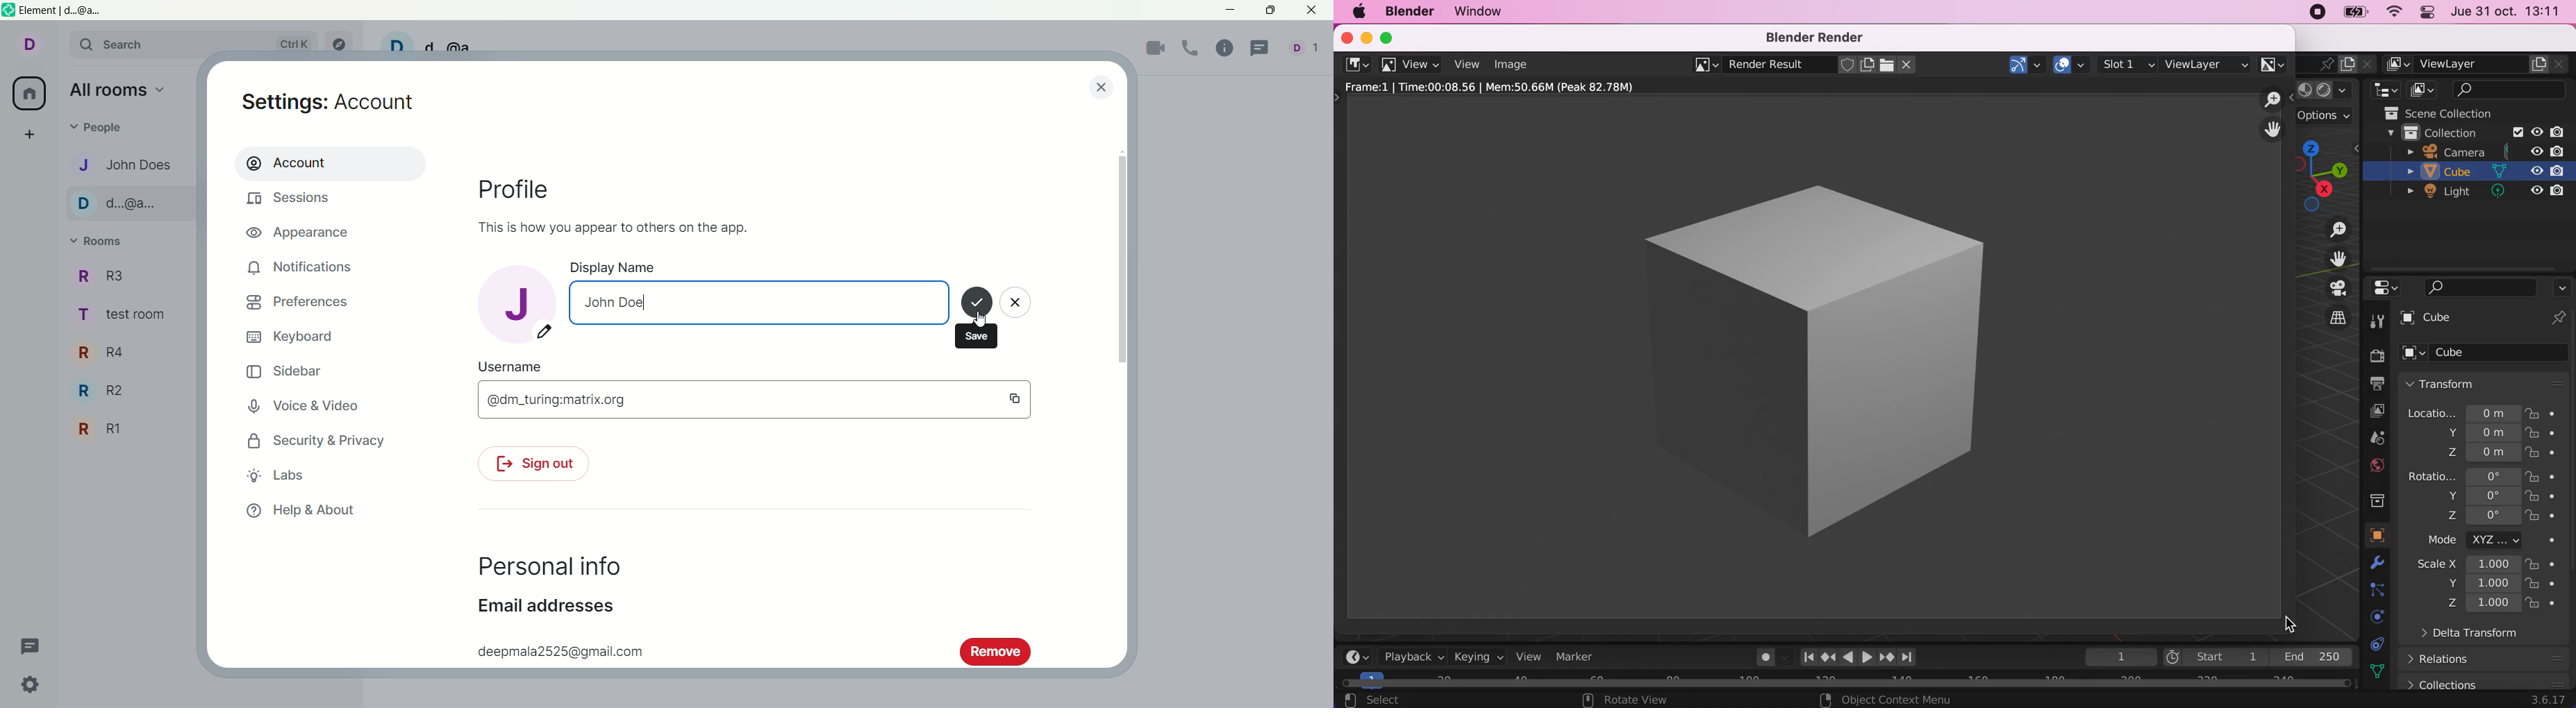  Describe the element at coordinates (27, 94) in the screenshot. I see `all room` at that location.